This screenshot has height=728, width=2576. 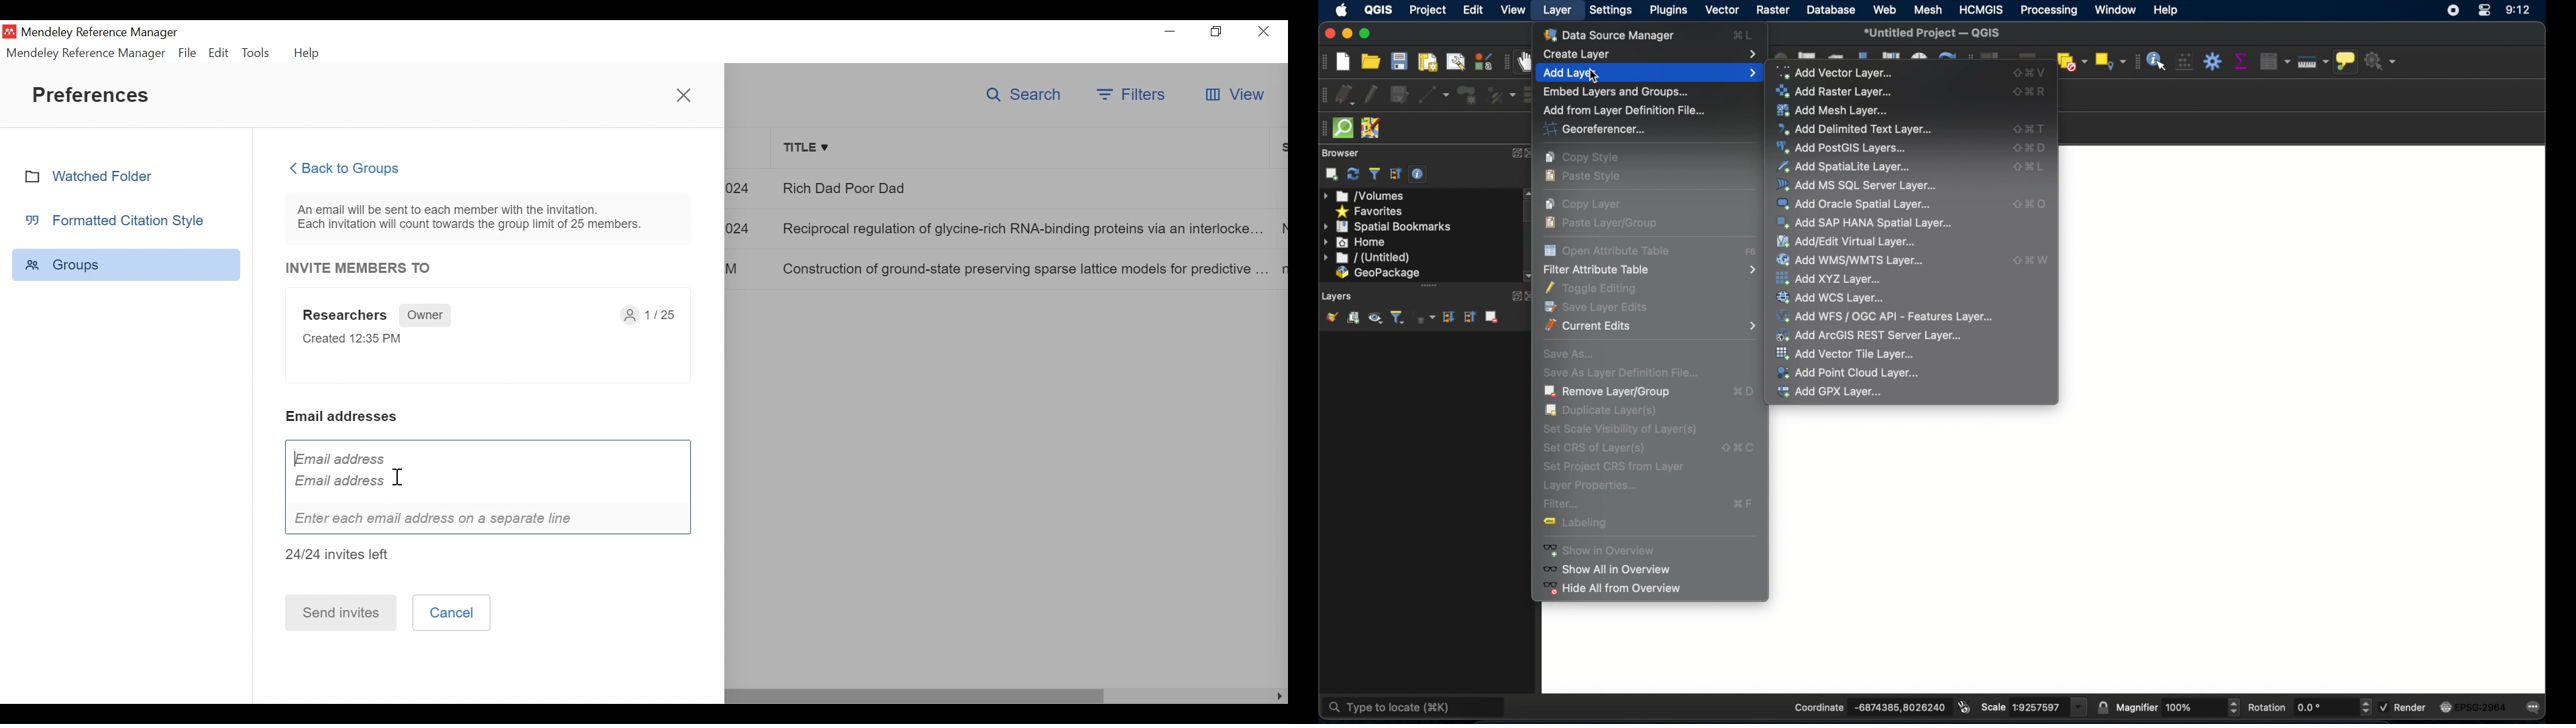 What do you see at coordinates (1652, 448) in the screenshot?
I see `Set CRS of Layer(s)` at bounding box center [1652, 448].